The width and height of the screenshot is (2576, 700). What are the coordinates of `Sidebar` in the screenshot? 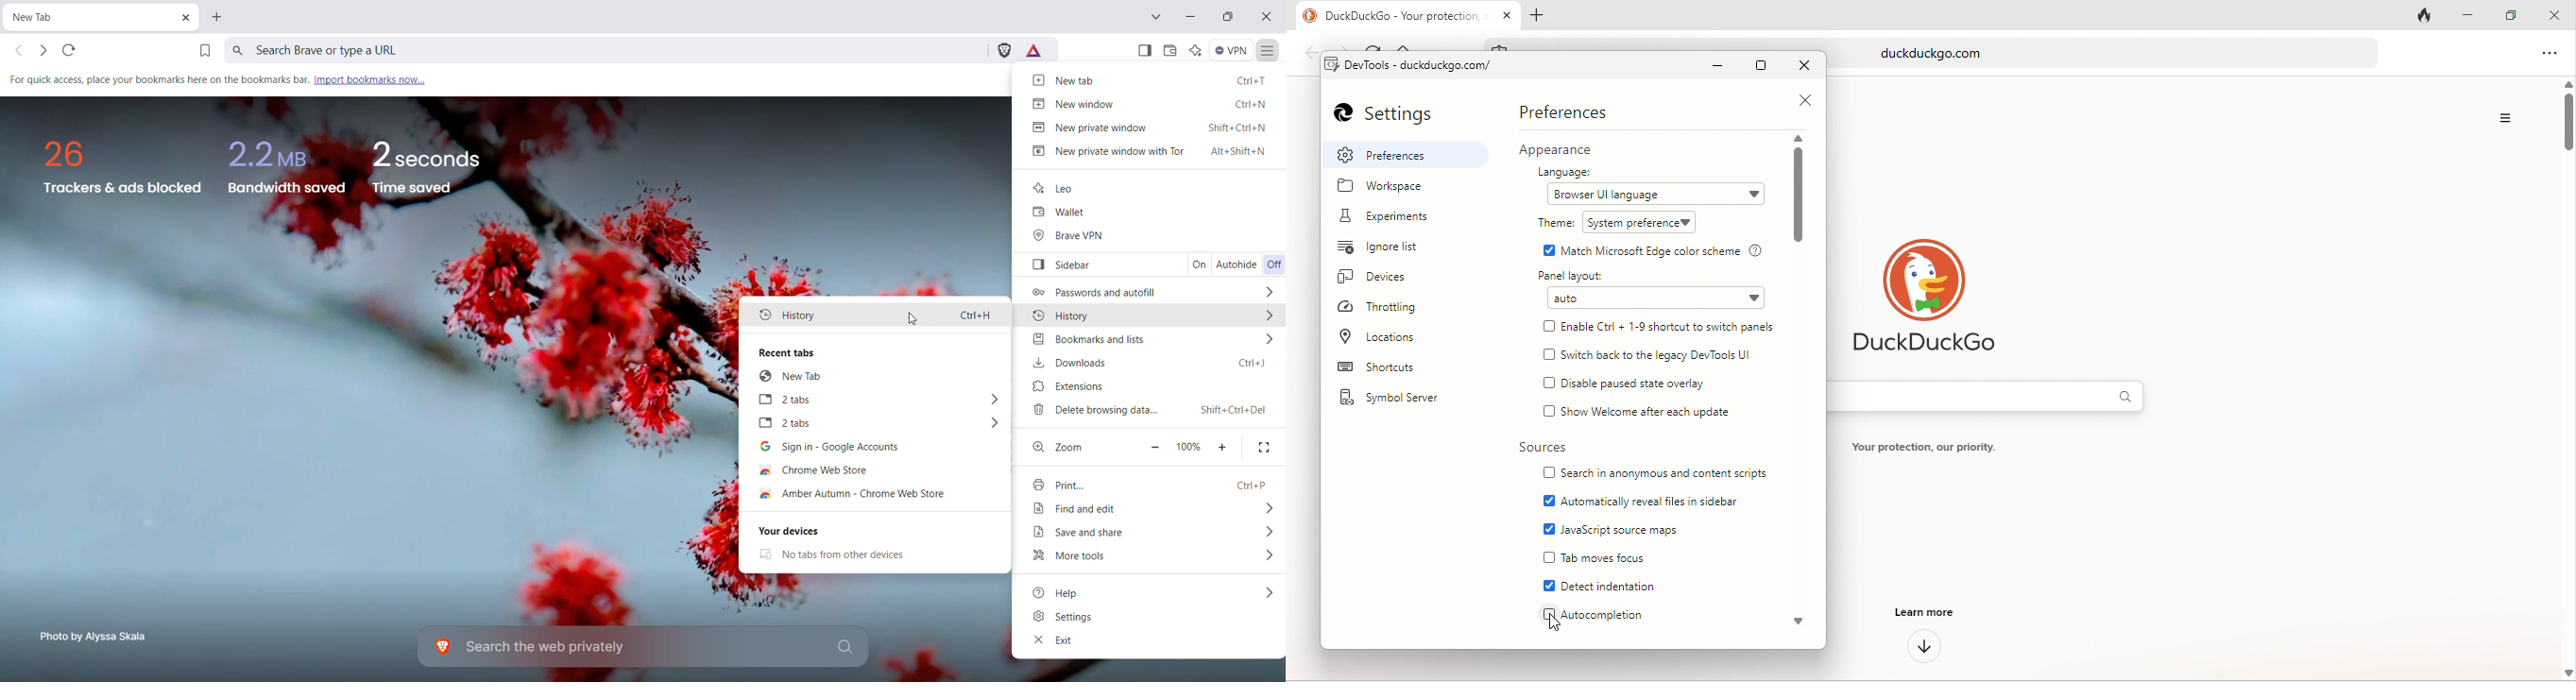 It's located at (1098, 265).